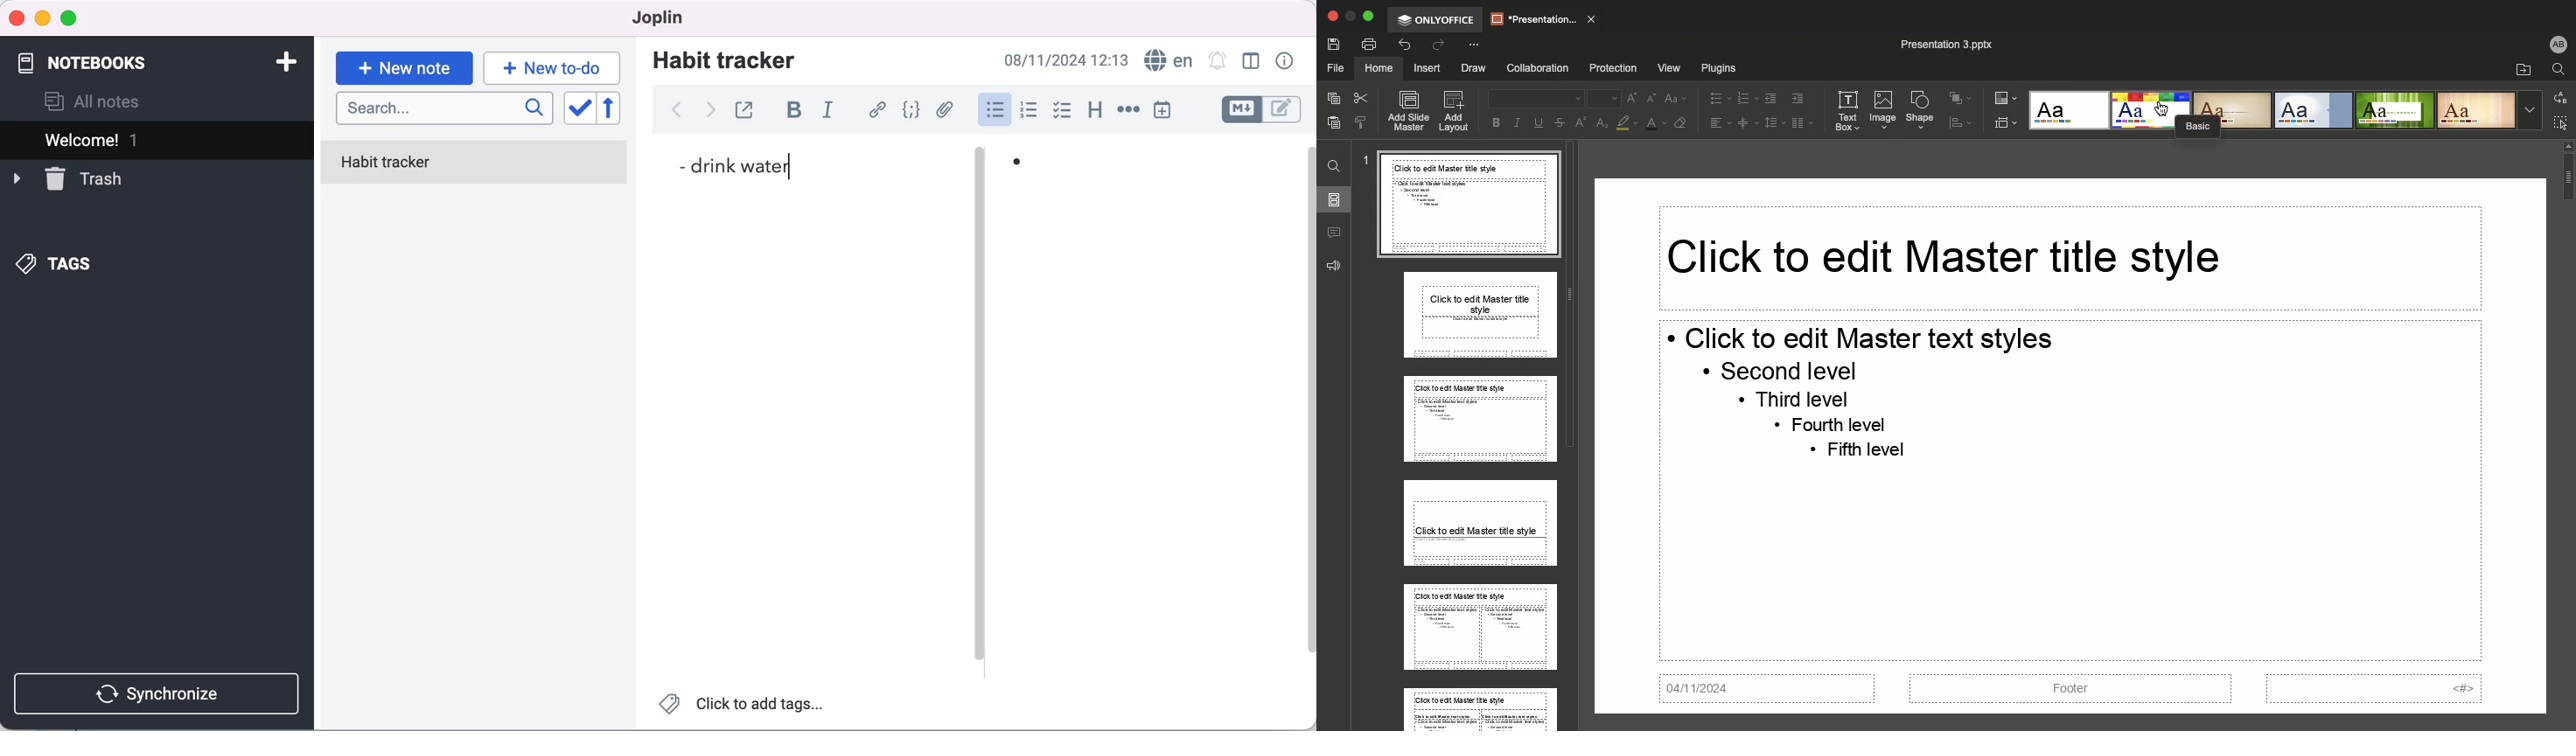 This screenshot has width=2576, height=756. Describe the element at coordinates (1581, 122) in the screenshot. I see `Superscript` at that location.